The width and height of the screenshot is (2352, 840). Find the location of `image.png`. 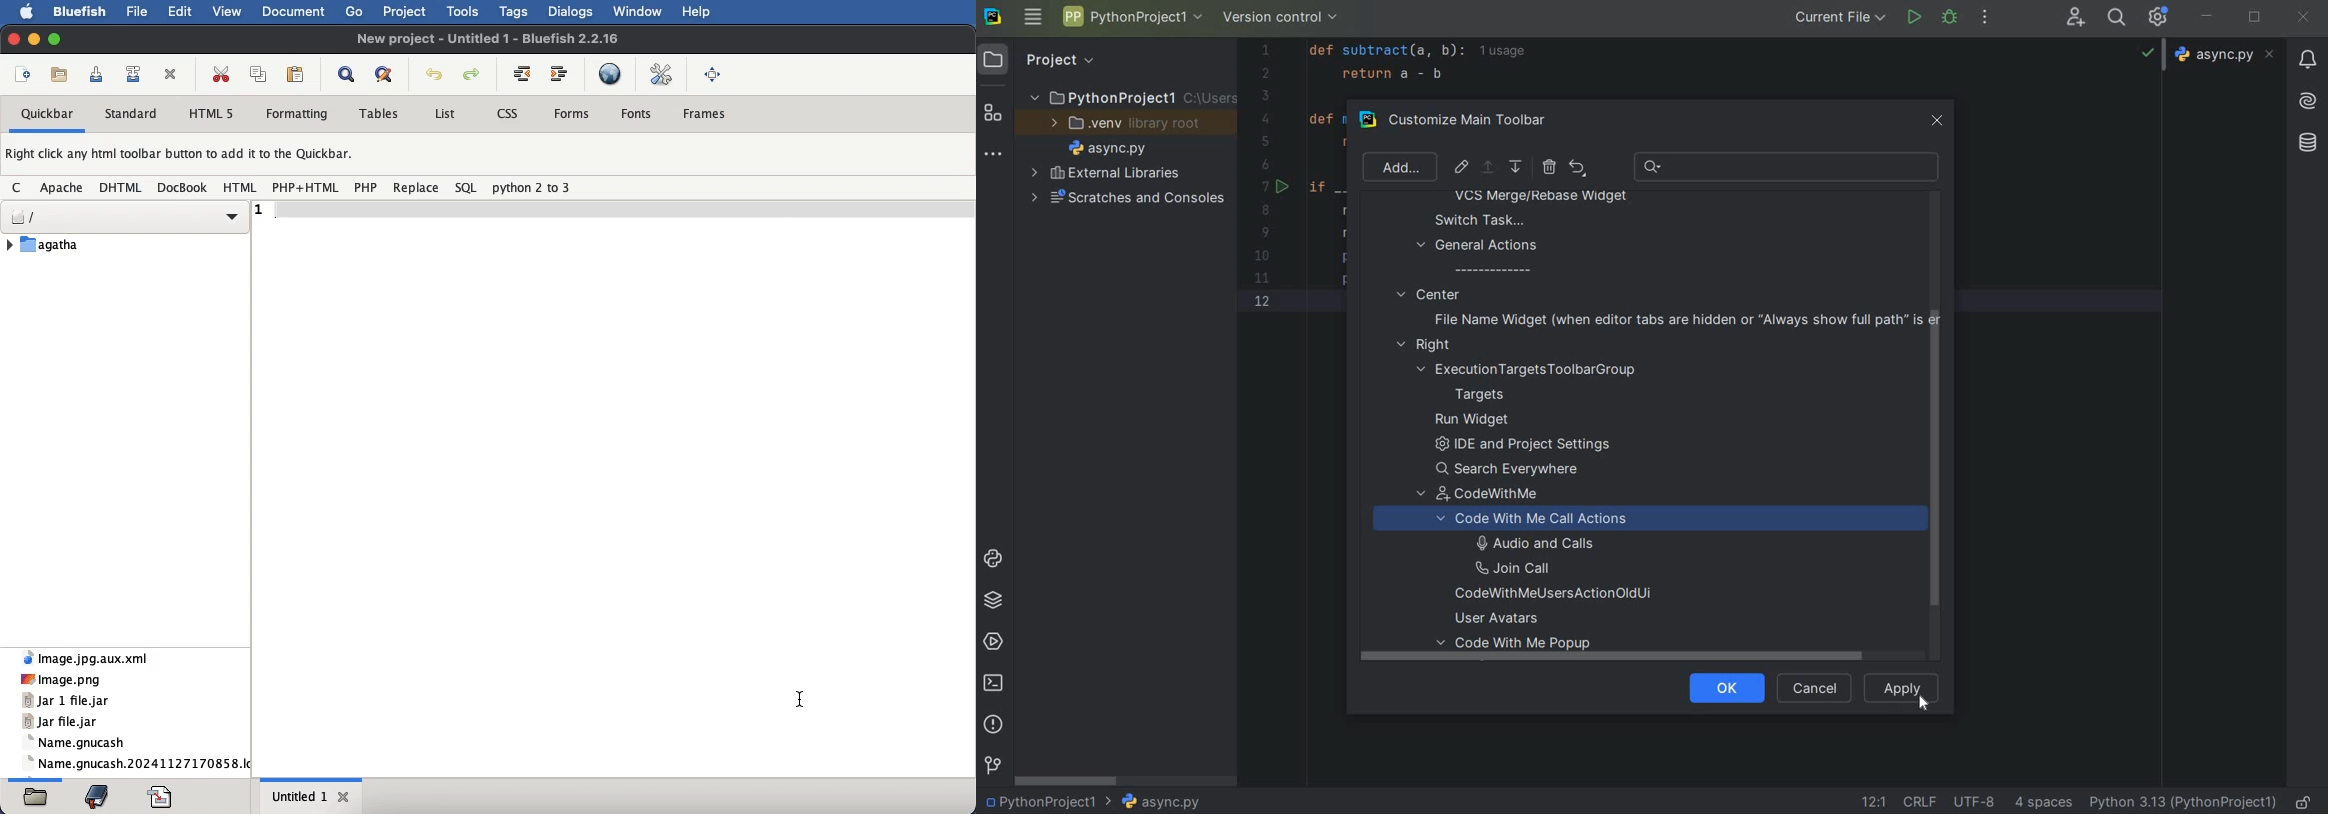

image.png is located at coordinates (78, 679).